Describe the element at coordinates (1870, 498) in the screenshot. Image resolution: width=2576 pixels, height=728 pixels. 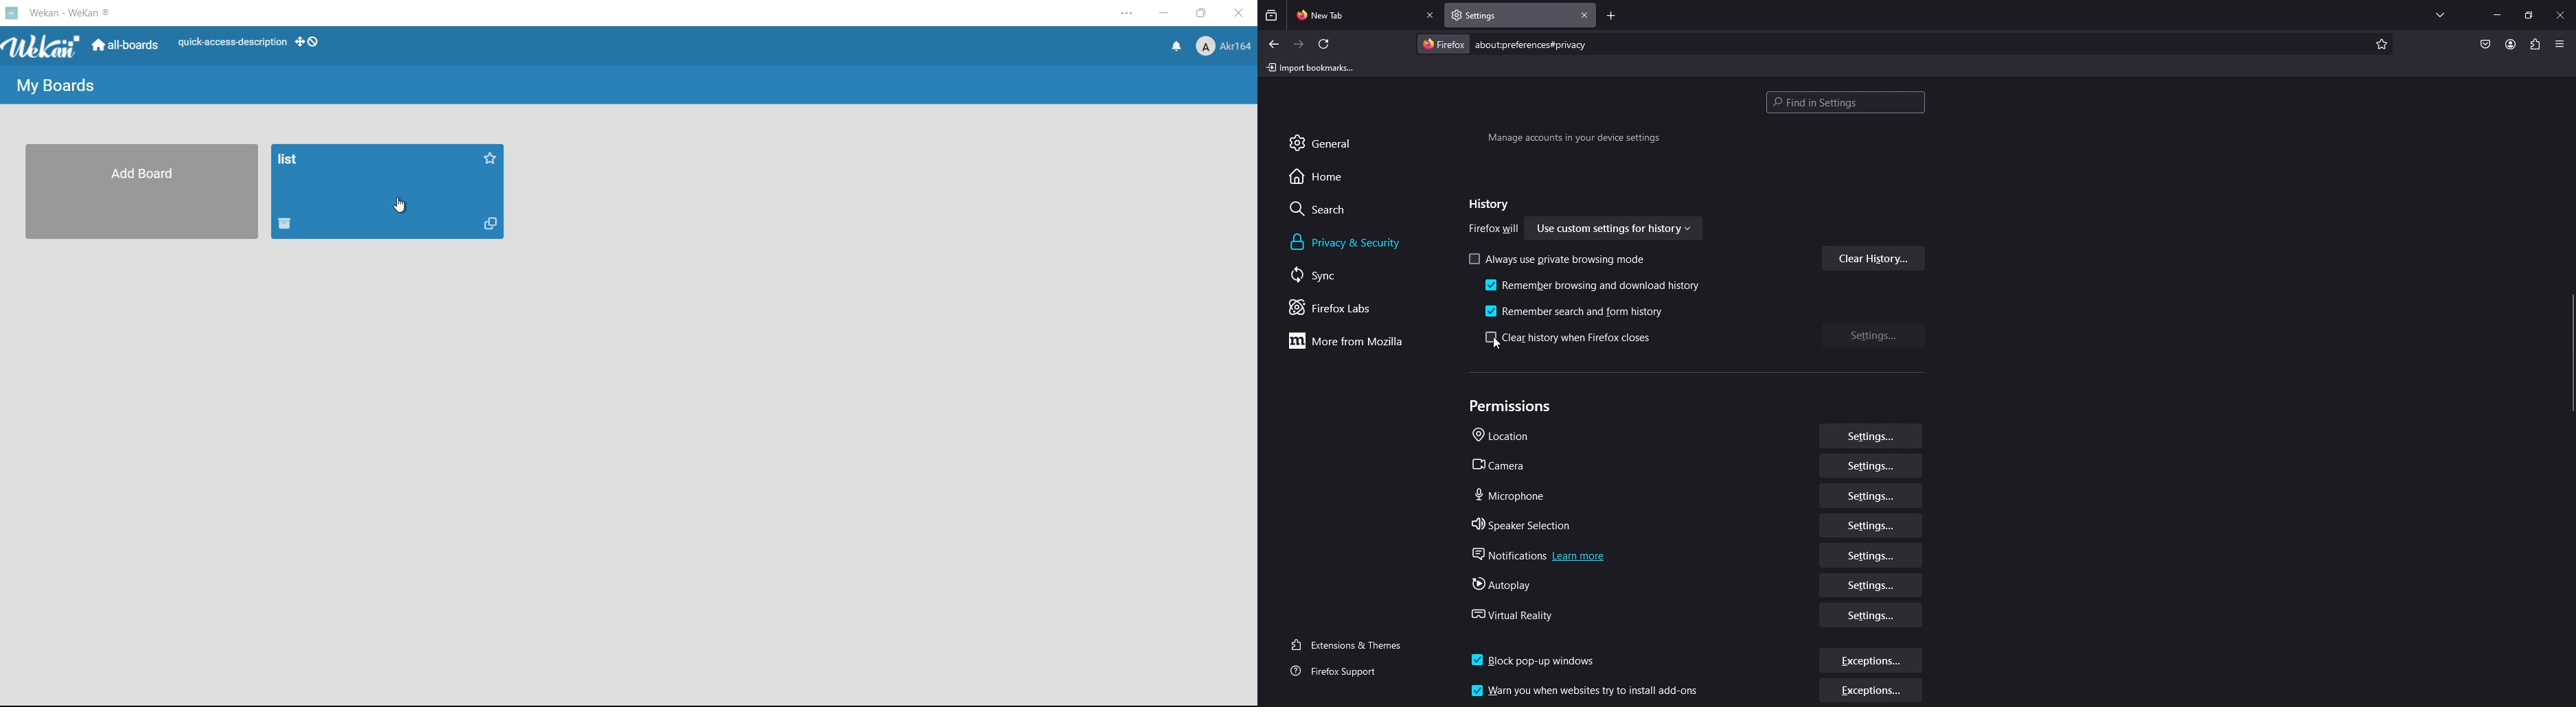
I see `settings` at that location.